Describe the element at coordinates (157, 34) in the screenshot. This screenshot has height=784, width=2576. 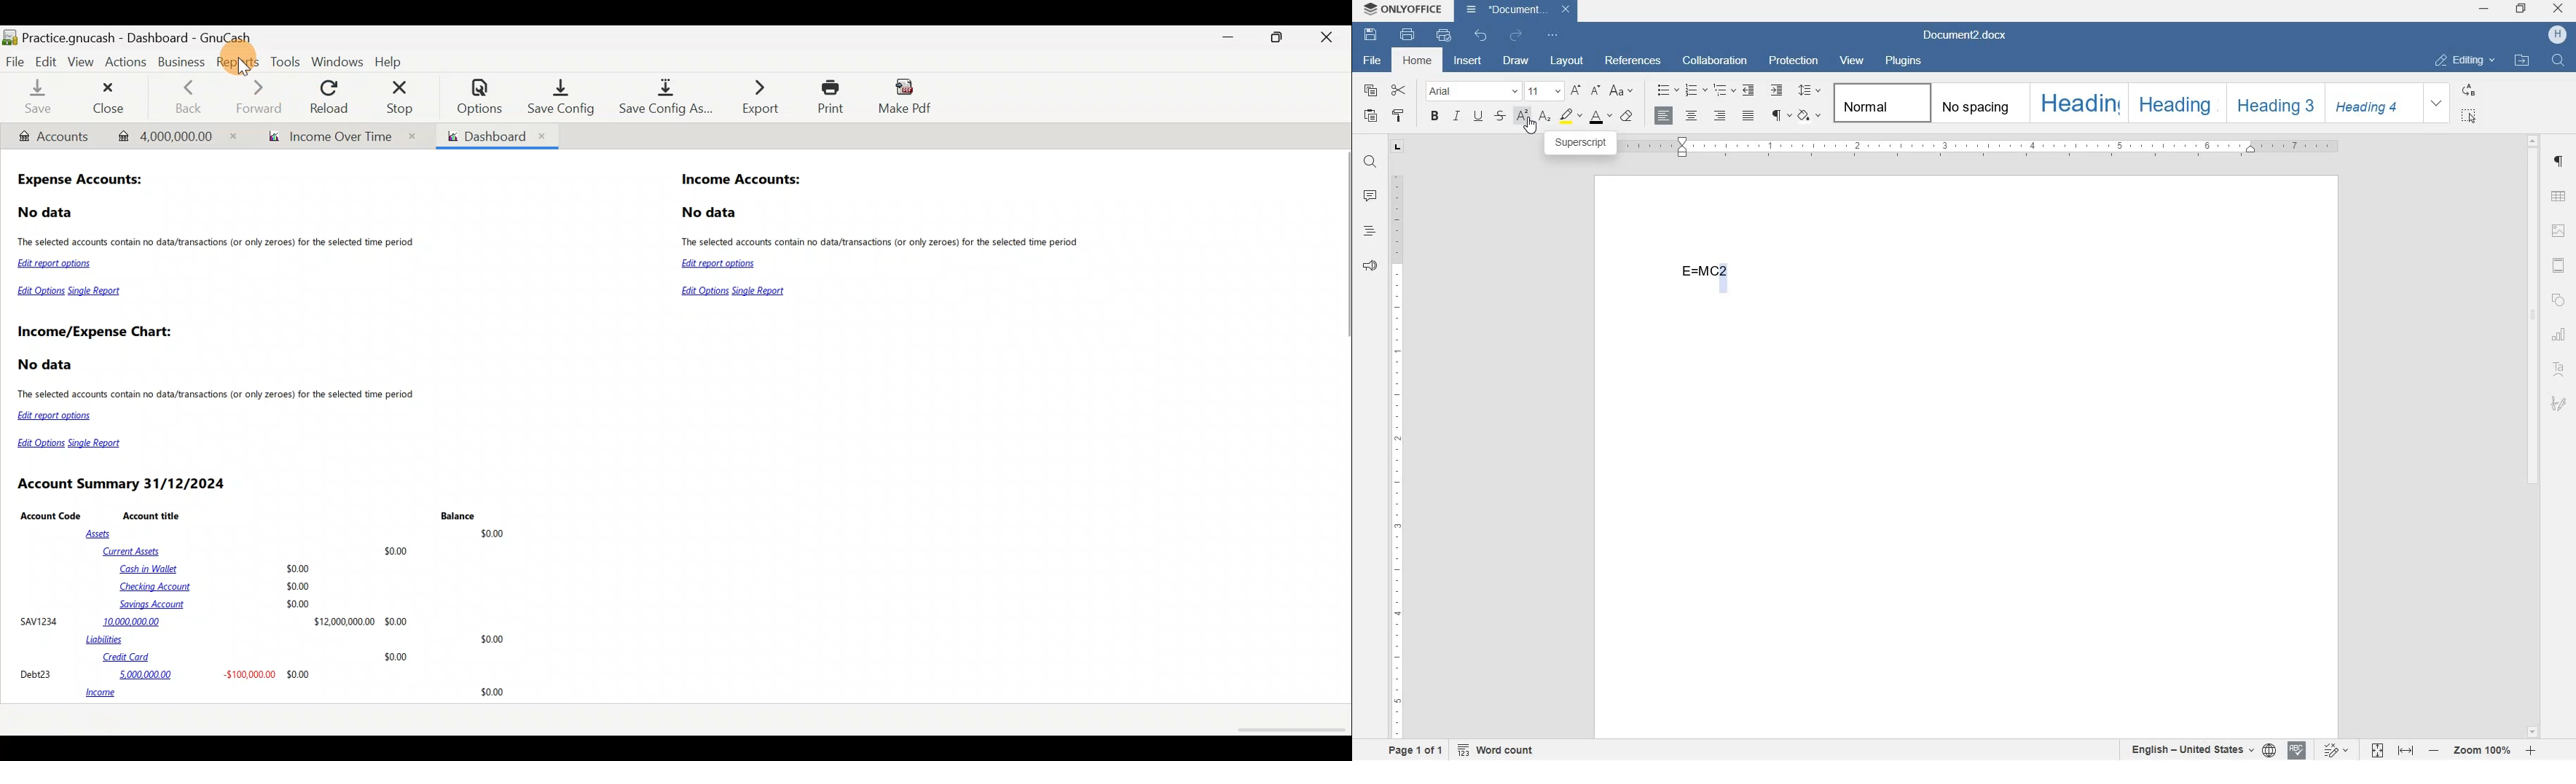
I see `Document name` at that location.